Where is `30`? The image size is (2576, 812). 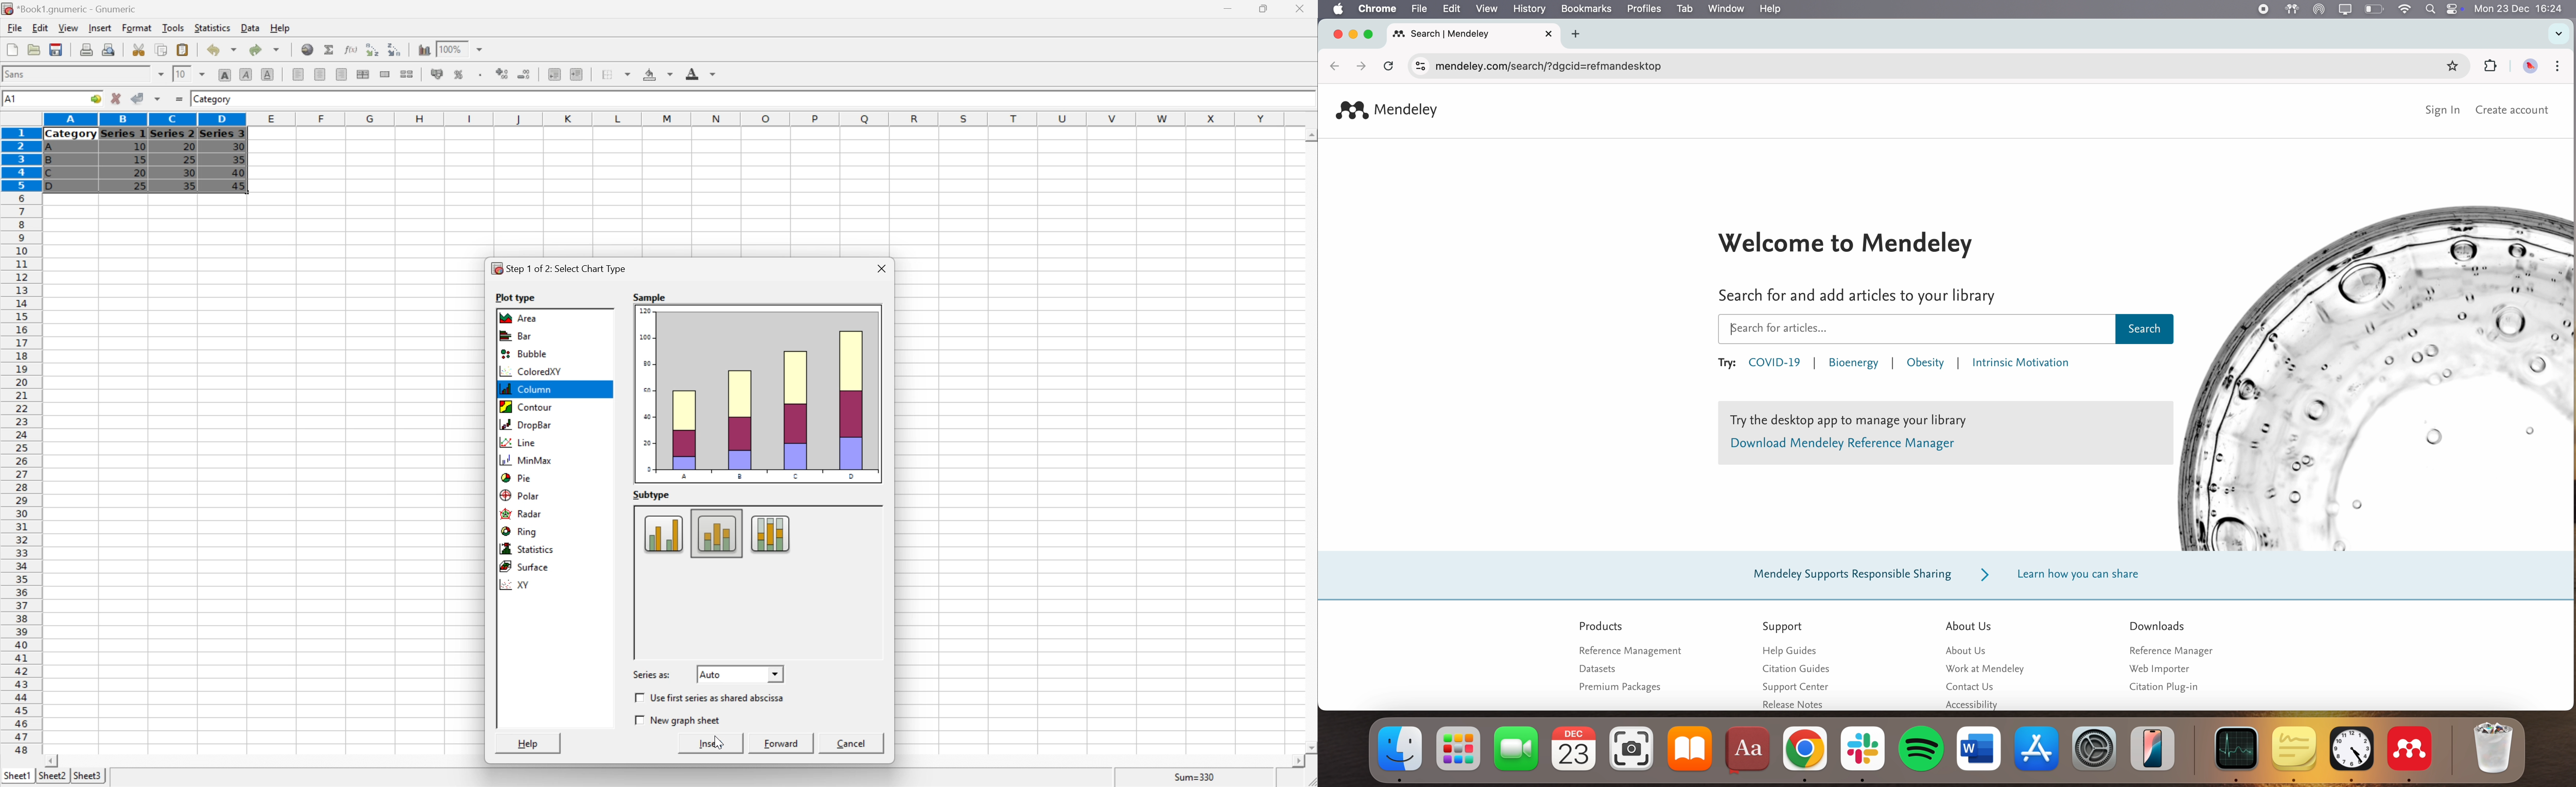 30 is located at coordinates (238, 146).